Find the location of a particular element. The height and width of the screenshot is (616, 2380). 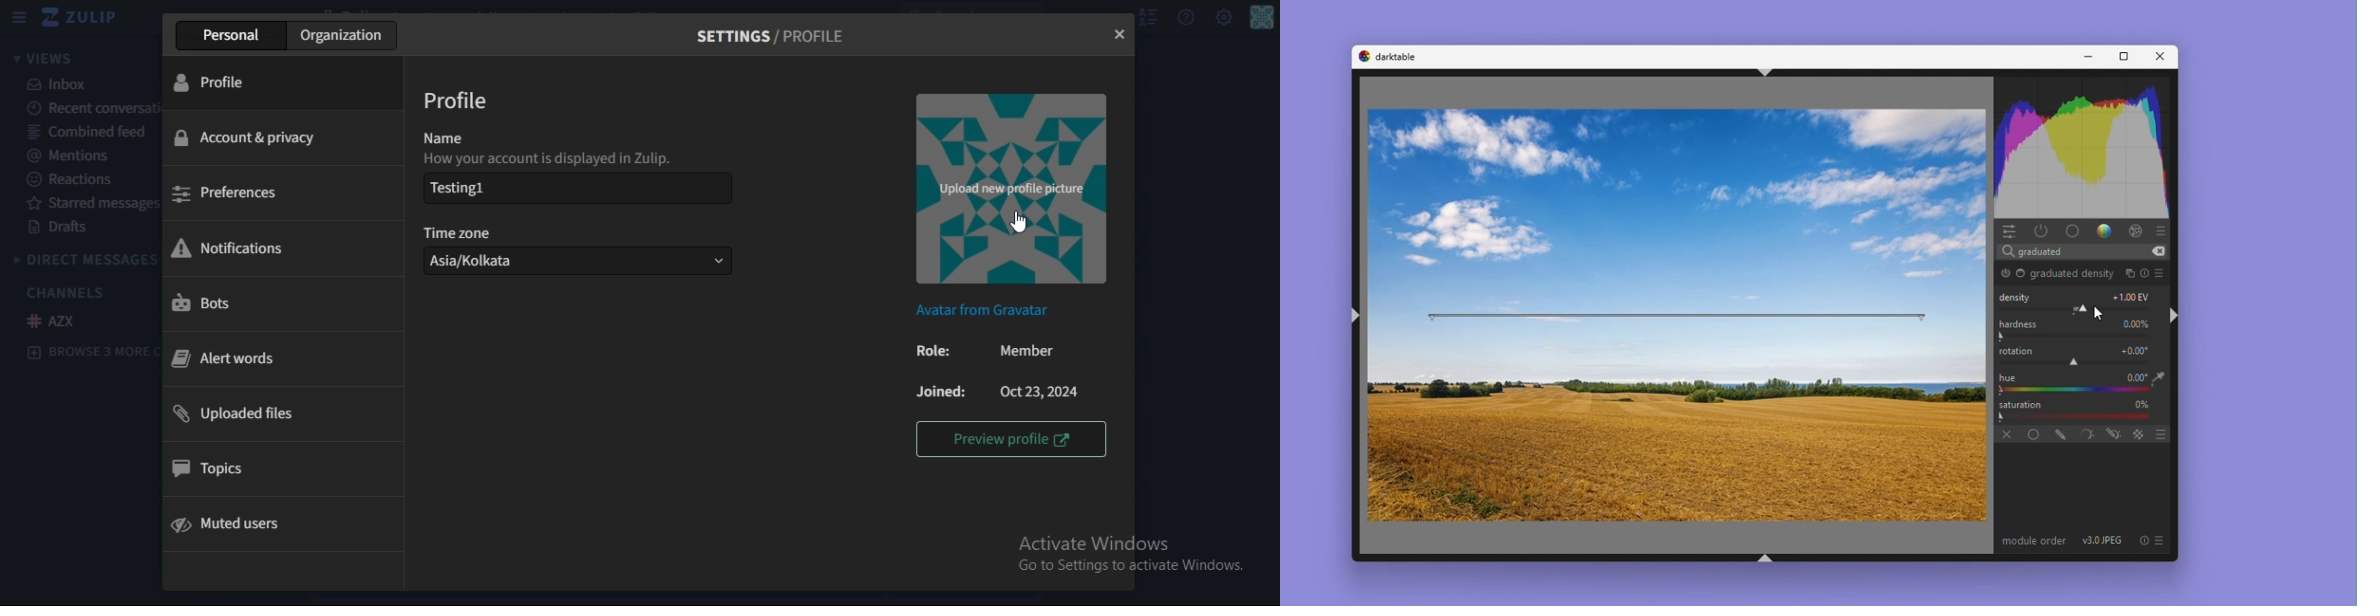

gradient is located at coordinates (2102, 230).